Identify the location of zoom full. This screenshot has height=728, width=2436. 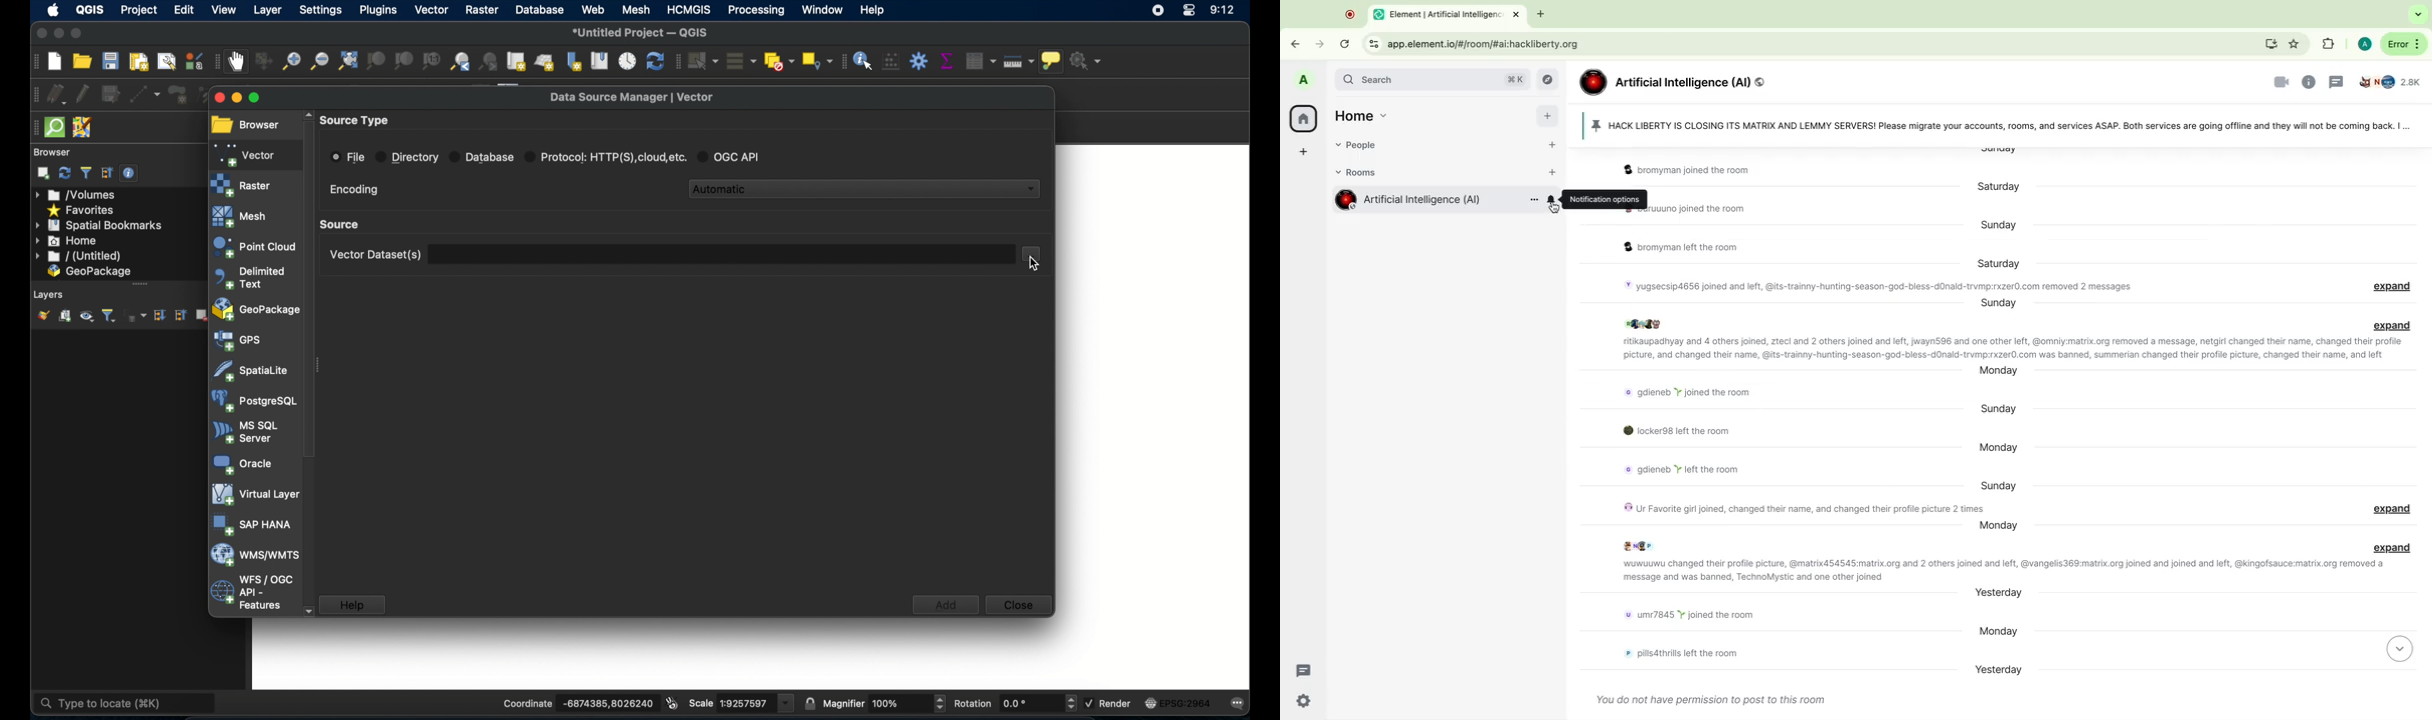
(347, 61).